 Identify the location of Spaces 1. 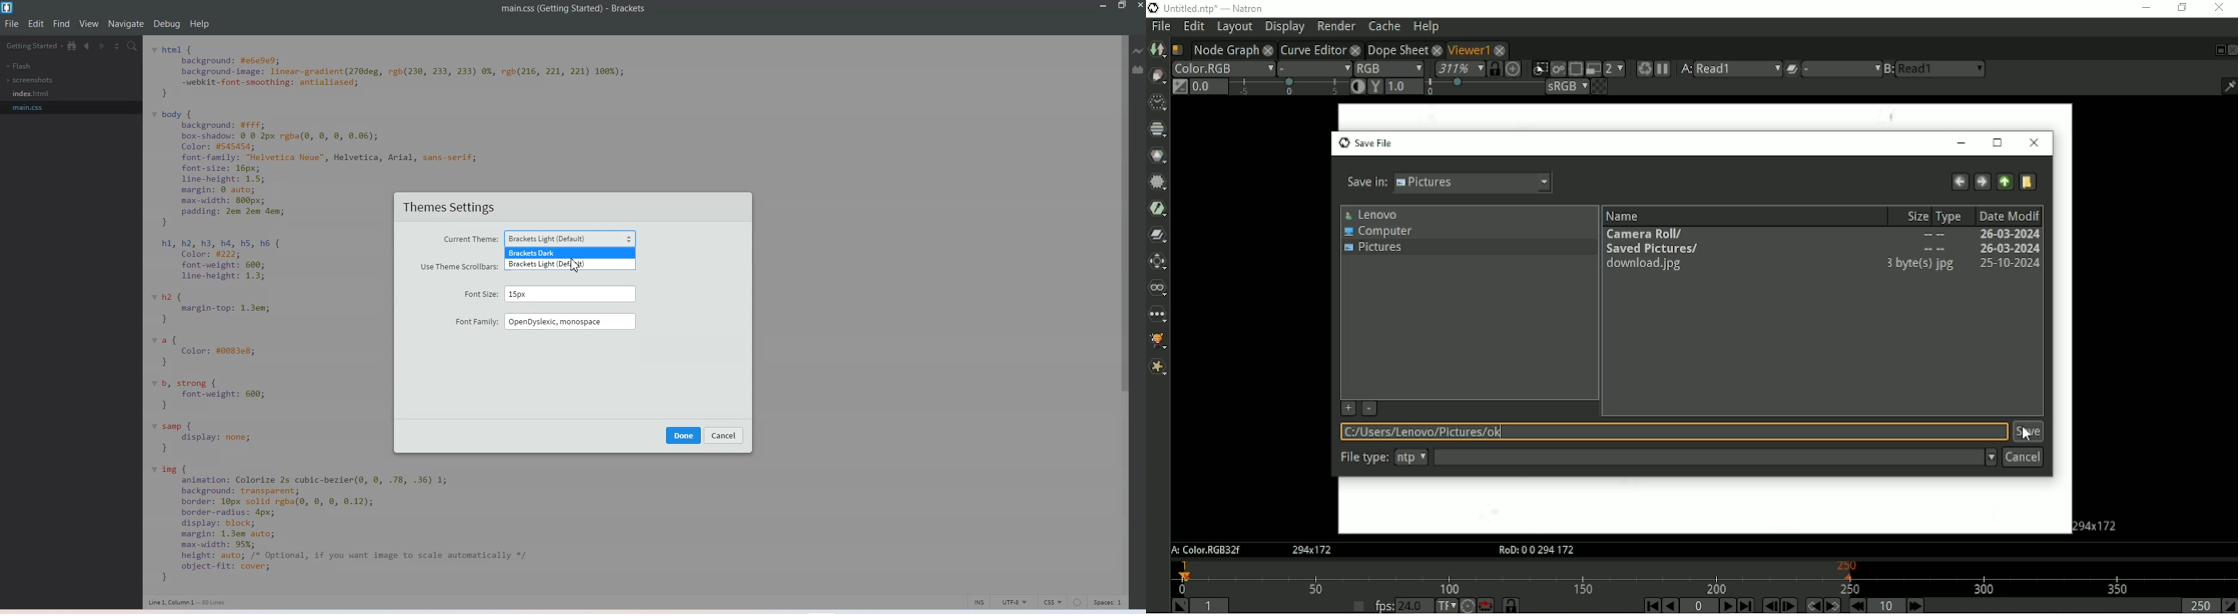
(1107, 603).